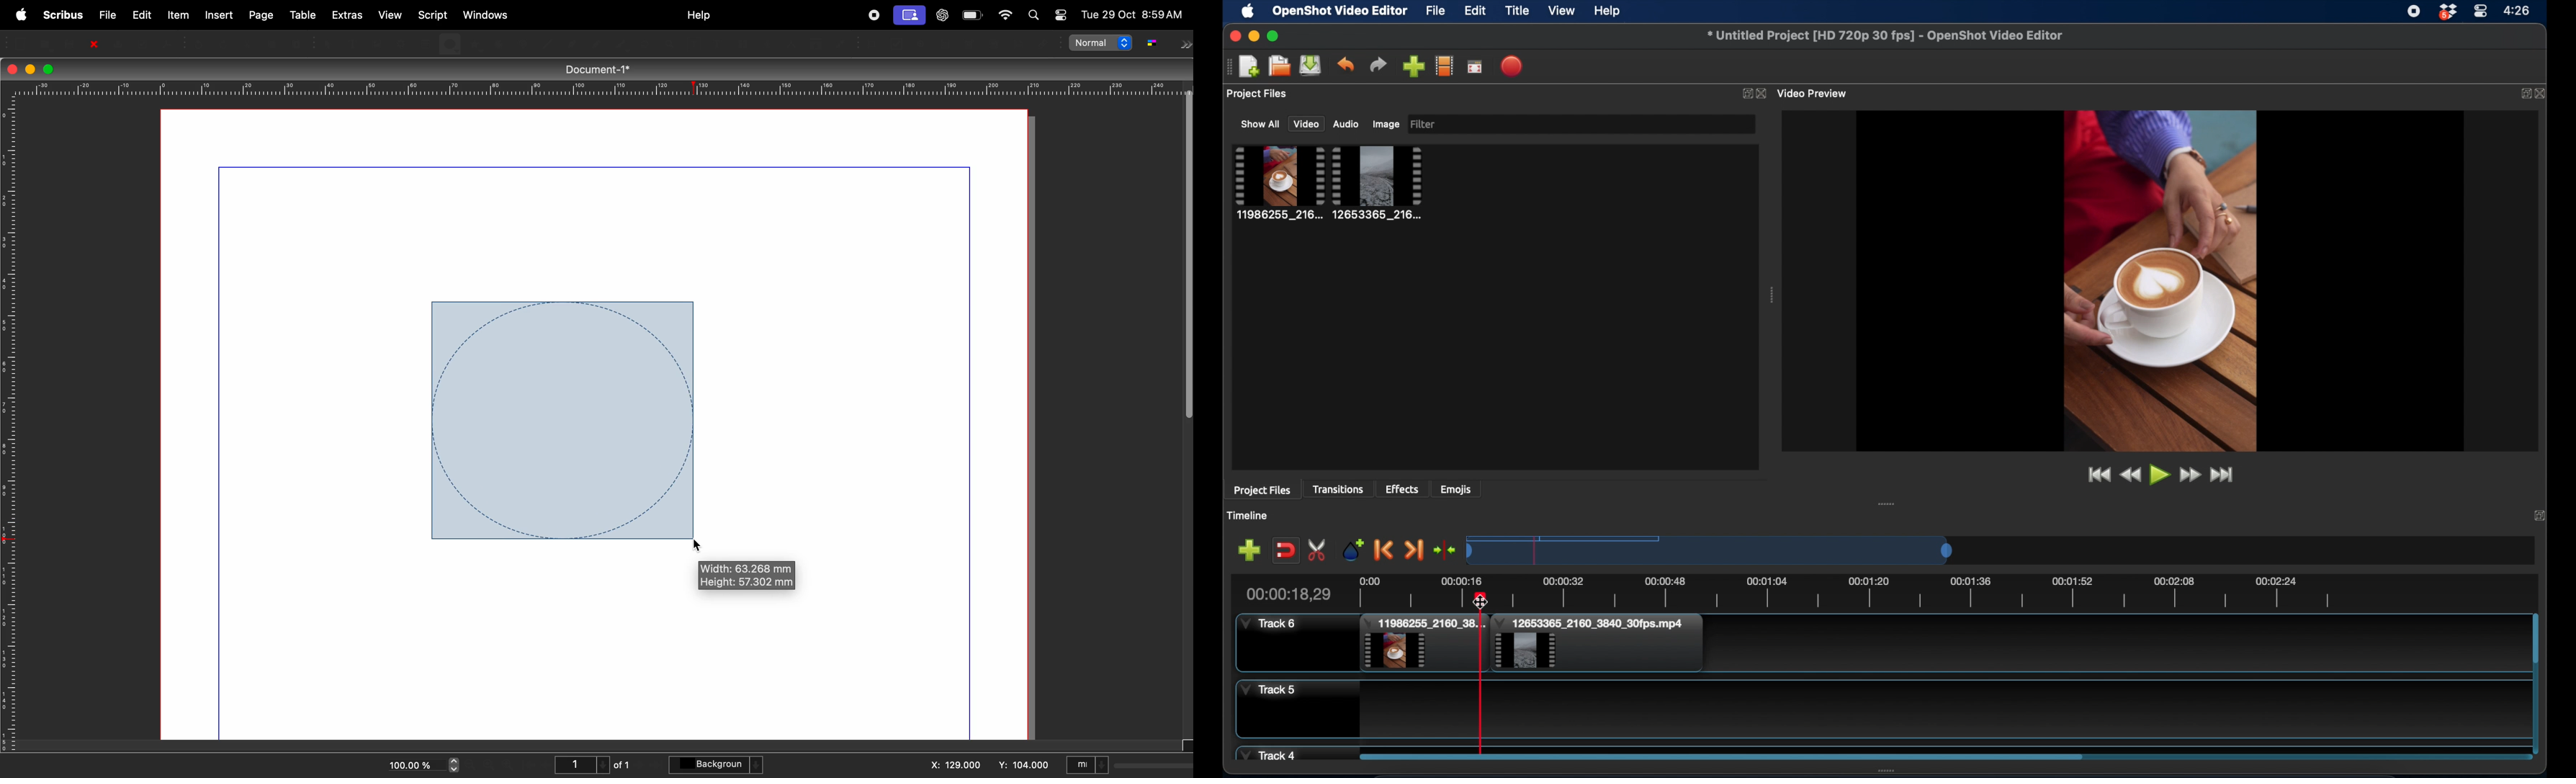 This screenshot has height=784, width=2576. Describe the element at coordinates (624, 764) in the screenshot. I see `of 1` at that location.